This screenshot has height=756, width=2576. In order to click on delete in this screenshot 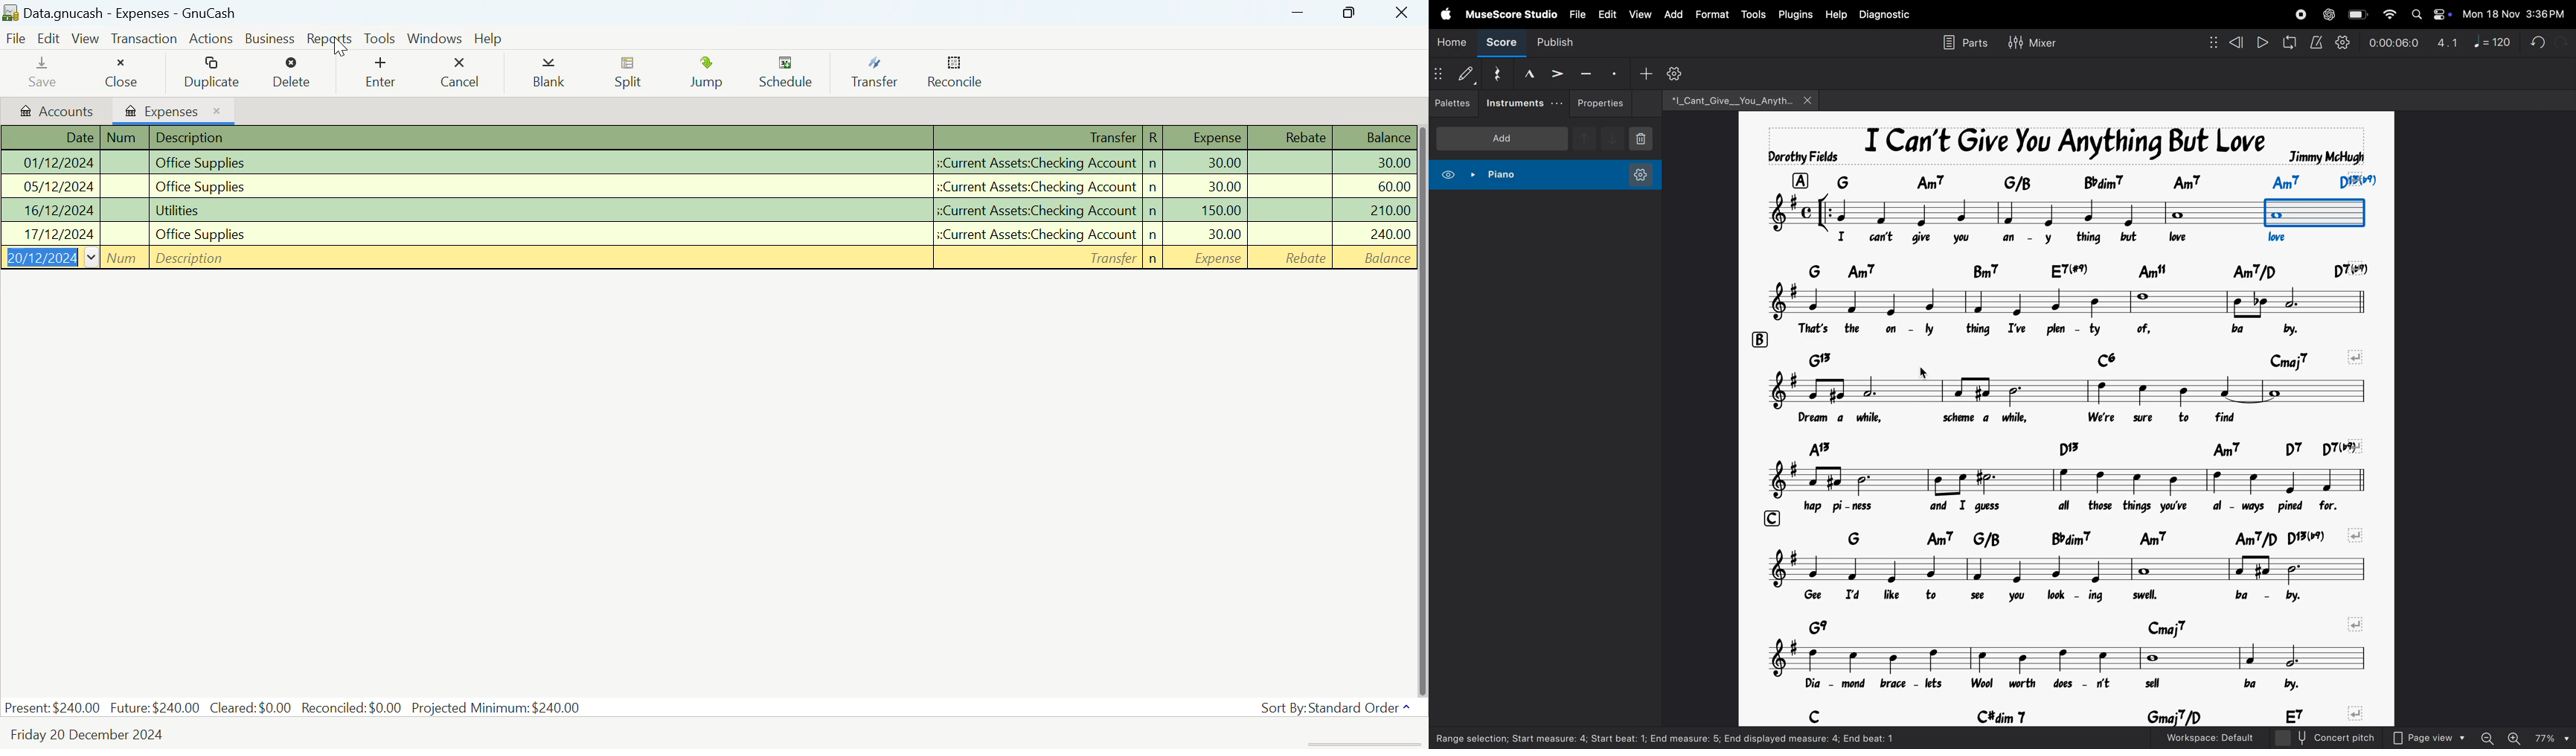, I will do `click(1644, 140)`.